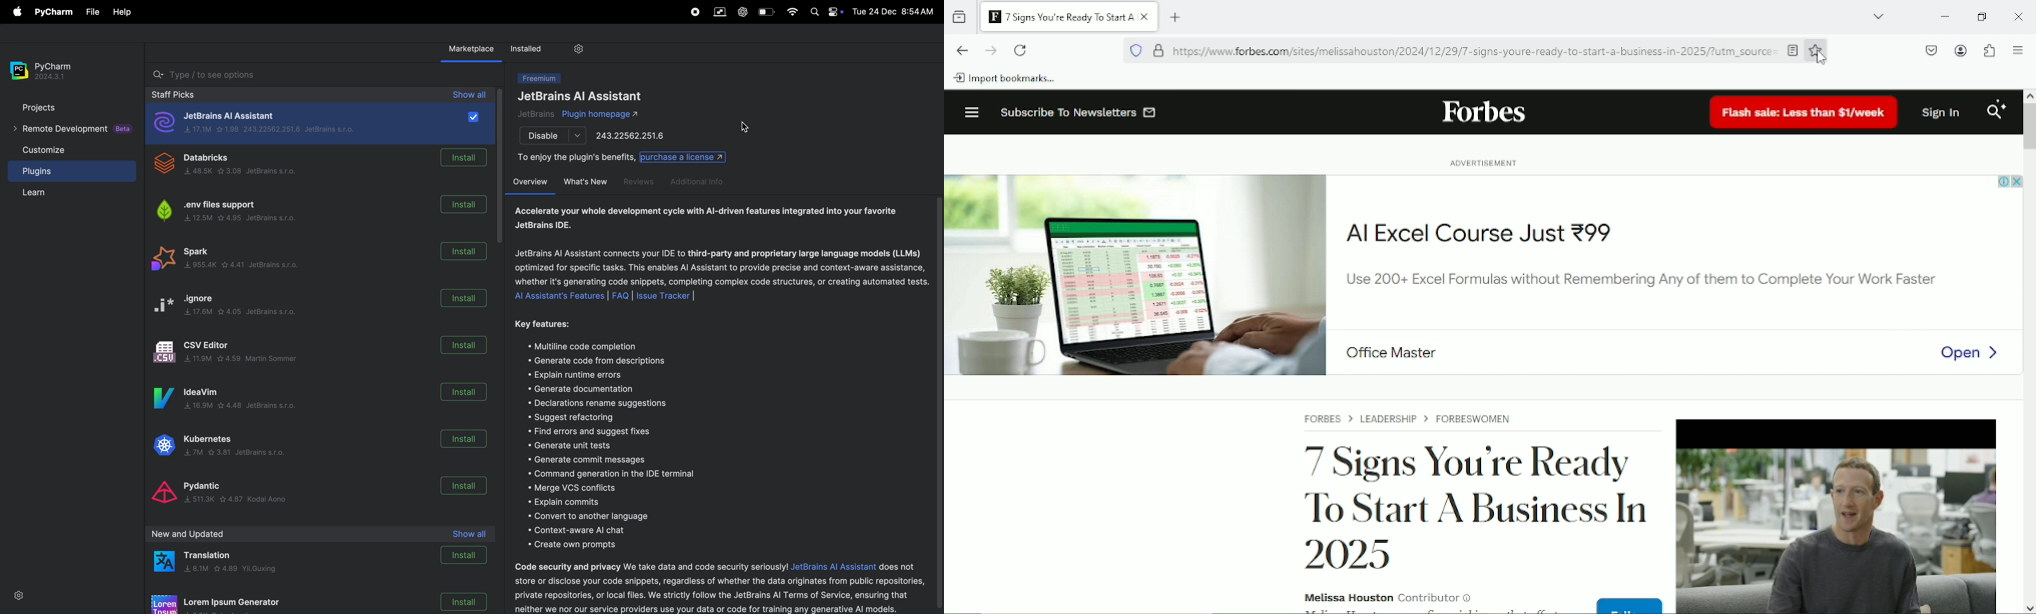 Image resolution: width=2044 pixels, height=616 pixels. Describe the element at coordinates (234, 268) in the screenshot. I see `spark` at that location.